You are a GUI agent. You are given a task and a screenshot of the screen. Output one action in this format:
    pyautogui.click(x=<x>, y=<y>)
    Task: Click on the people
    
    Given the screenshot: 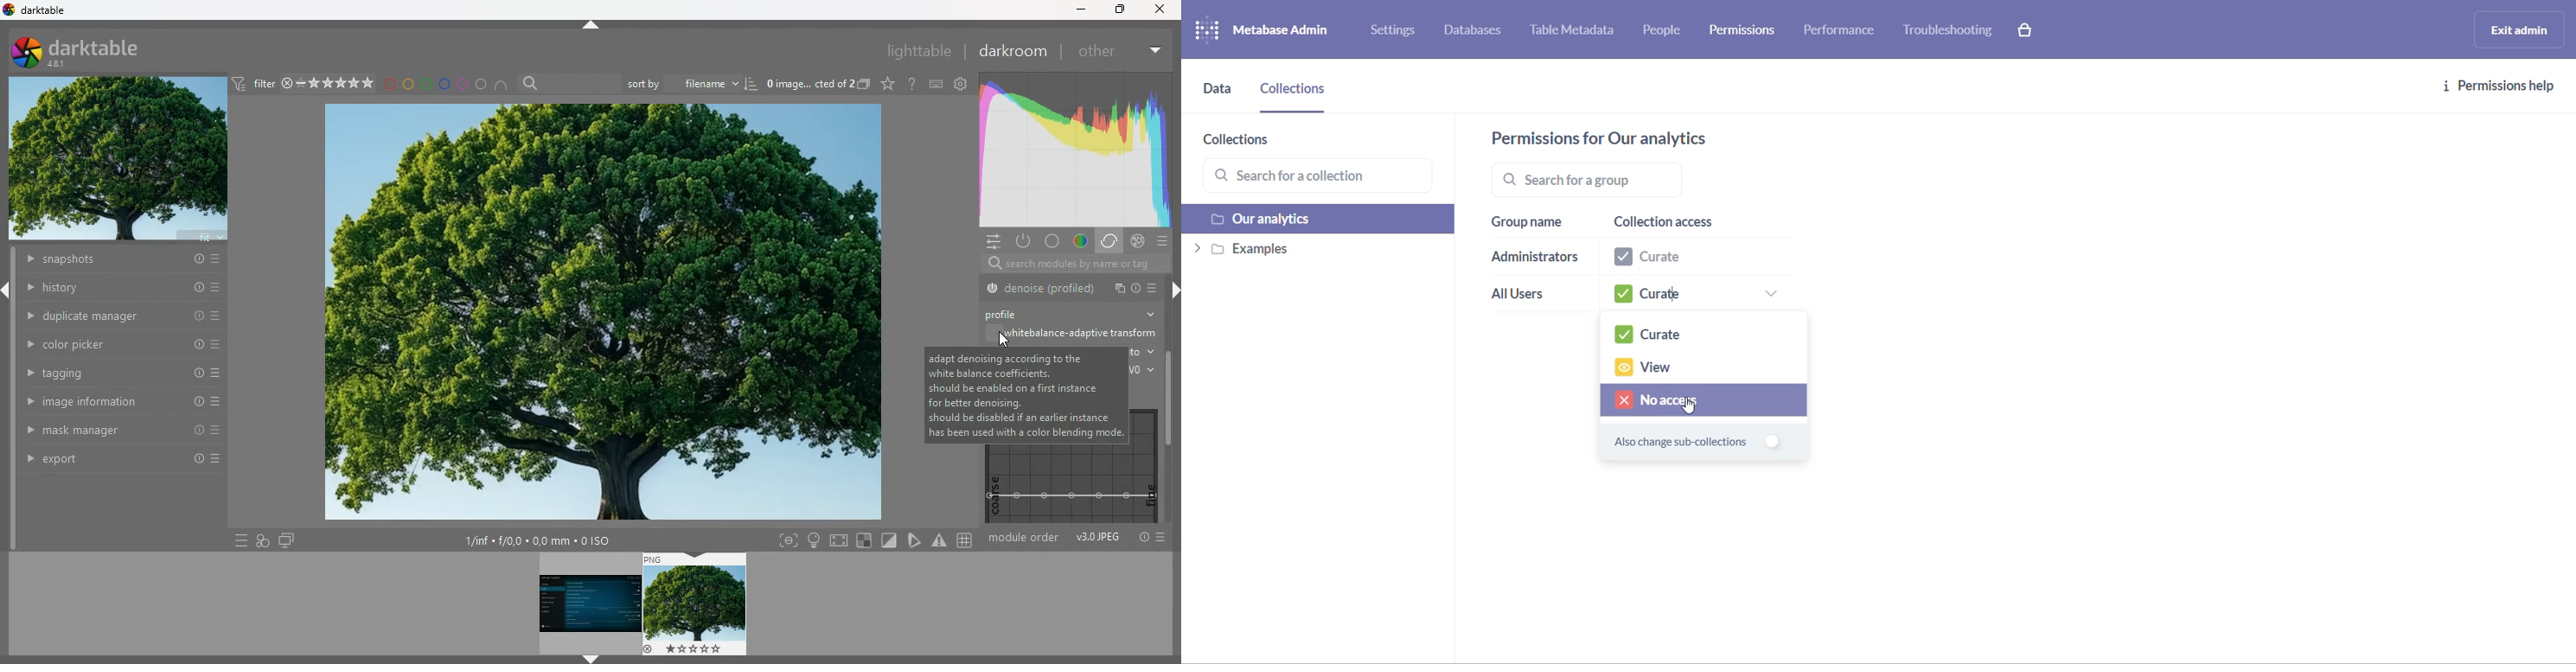 What is the action you would take?
    pyautogui.click(x=1668, y=32)
    